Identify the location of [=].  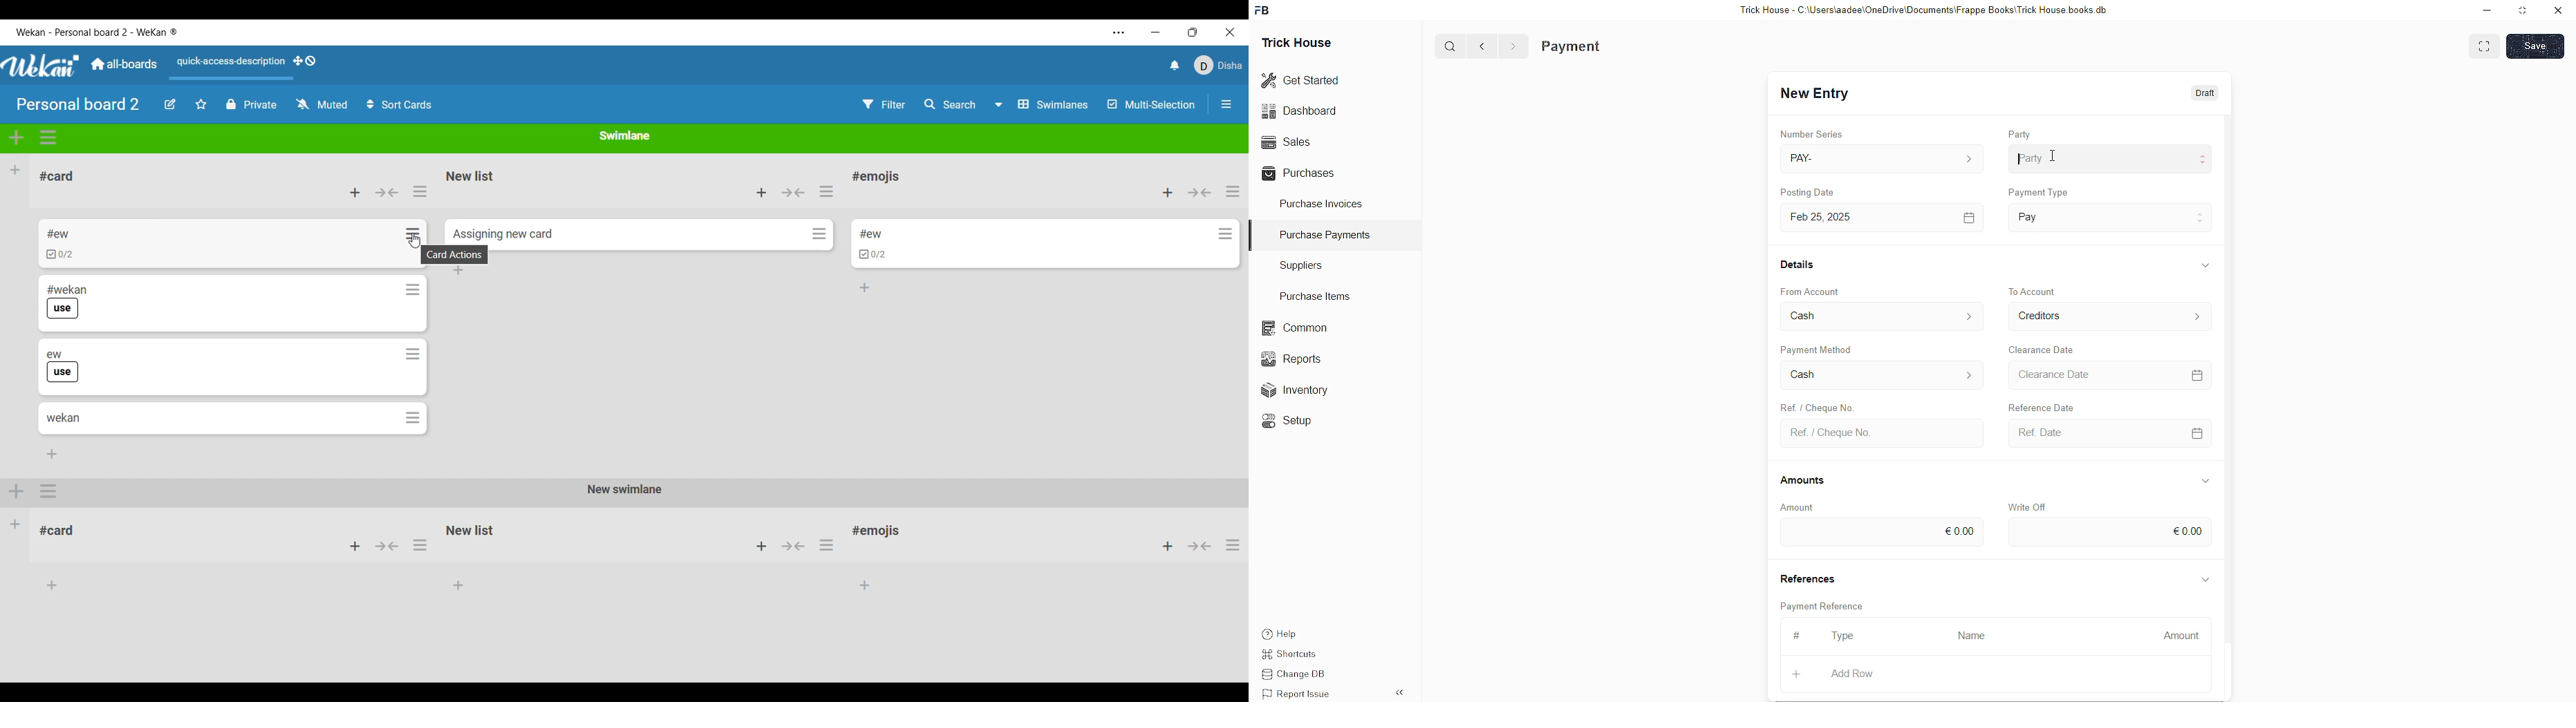
(1970, 217).